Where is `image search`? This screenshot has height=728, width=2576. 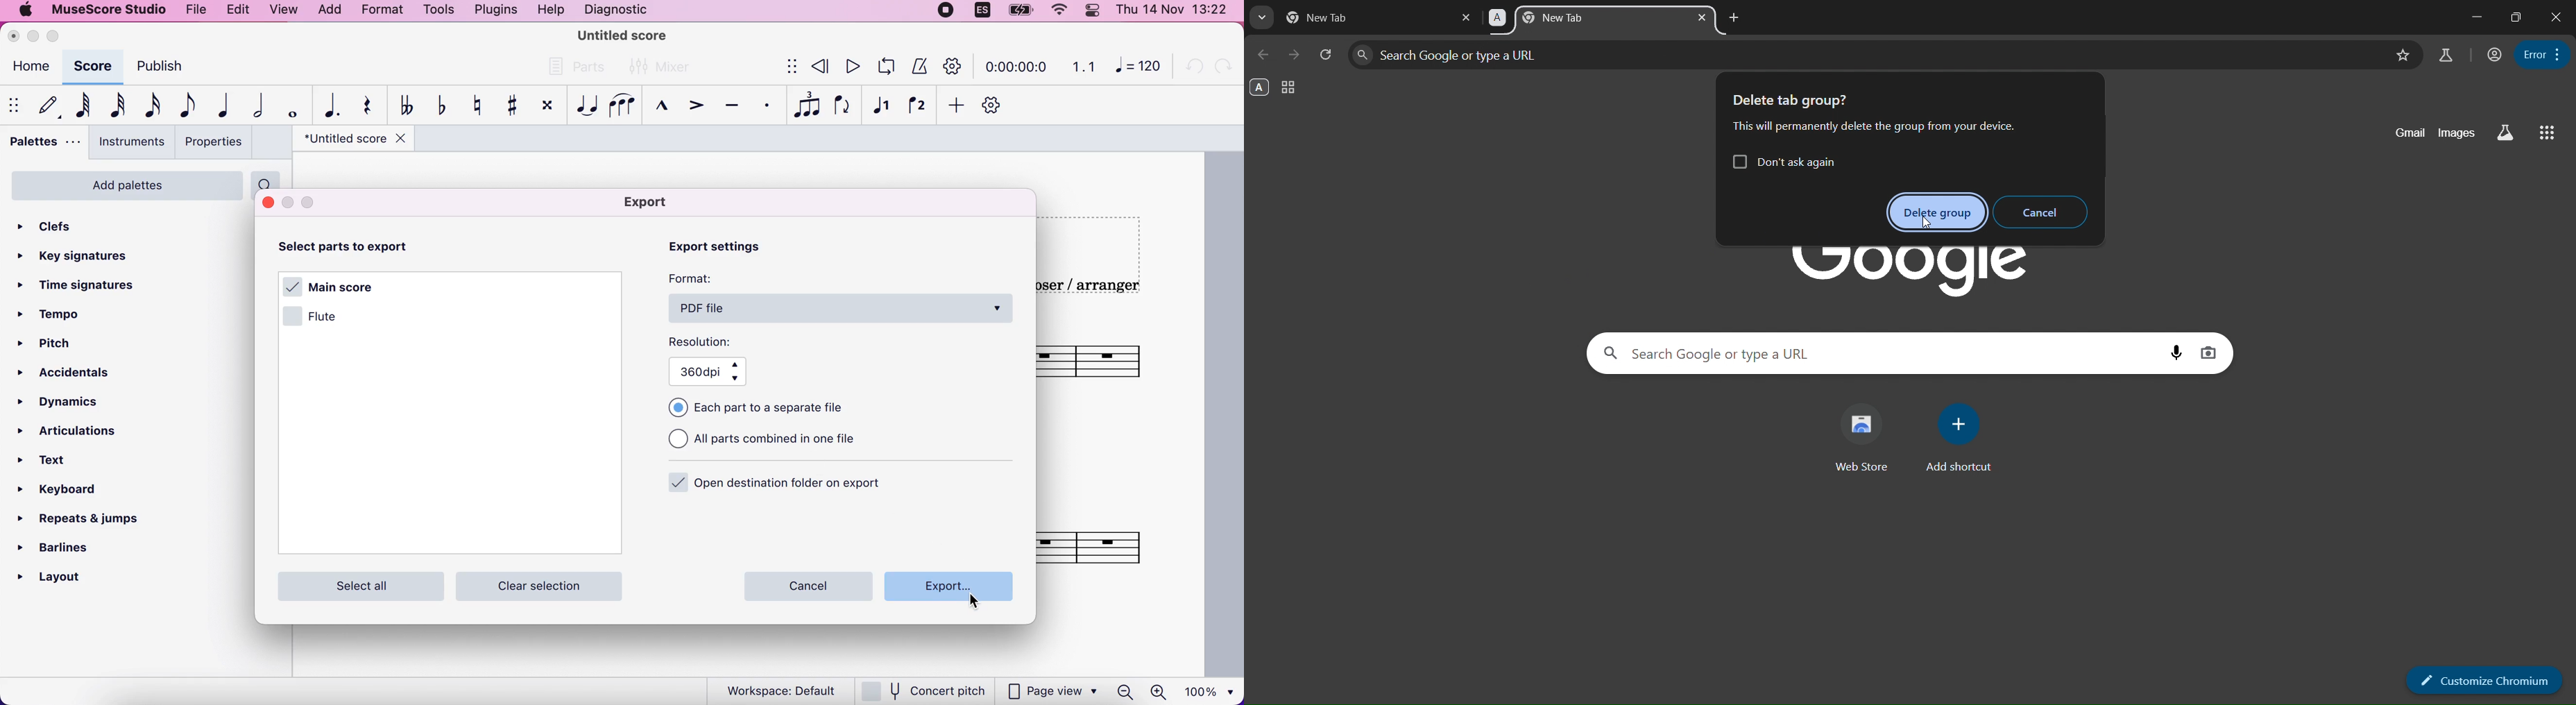
image search is located at coordinates (2209, 352).